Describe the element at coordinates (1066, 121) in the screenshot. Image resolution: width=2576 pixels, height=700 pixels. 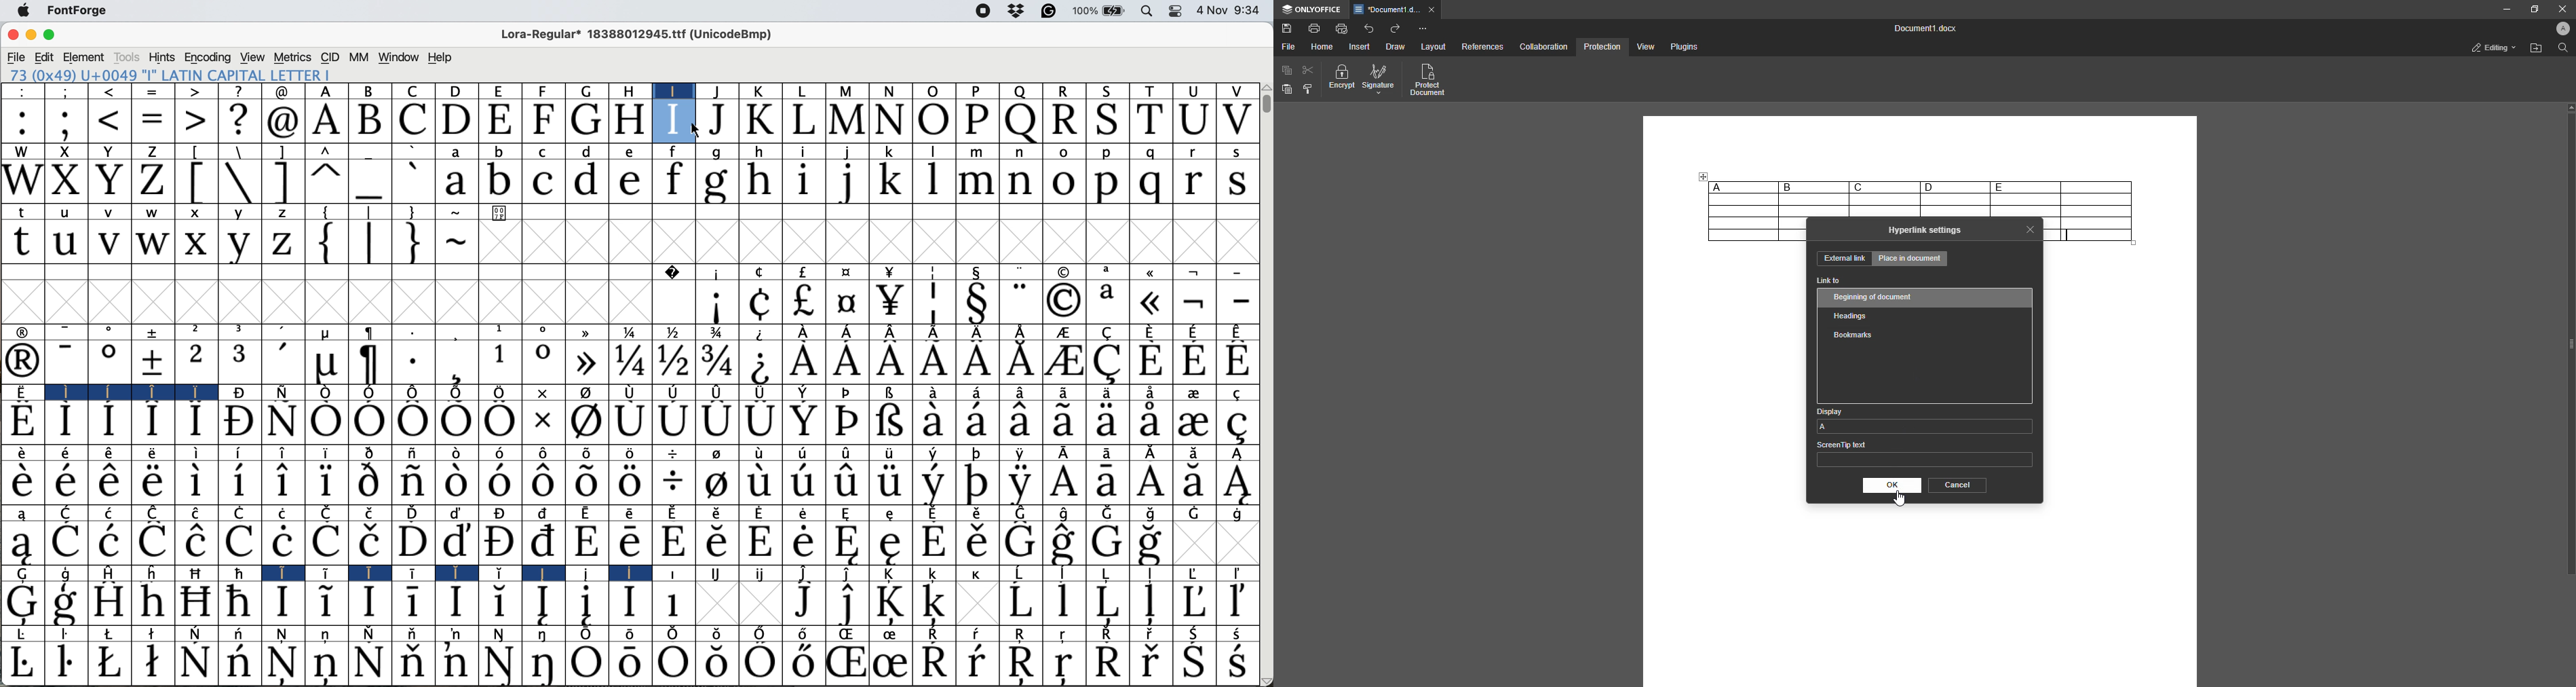
I see `R` at that location.